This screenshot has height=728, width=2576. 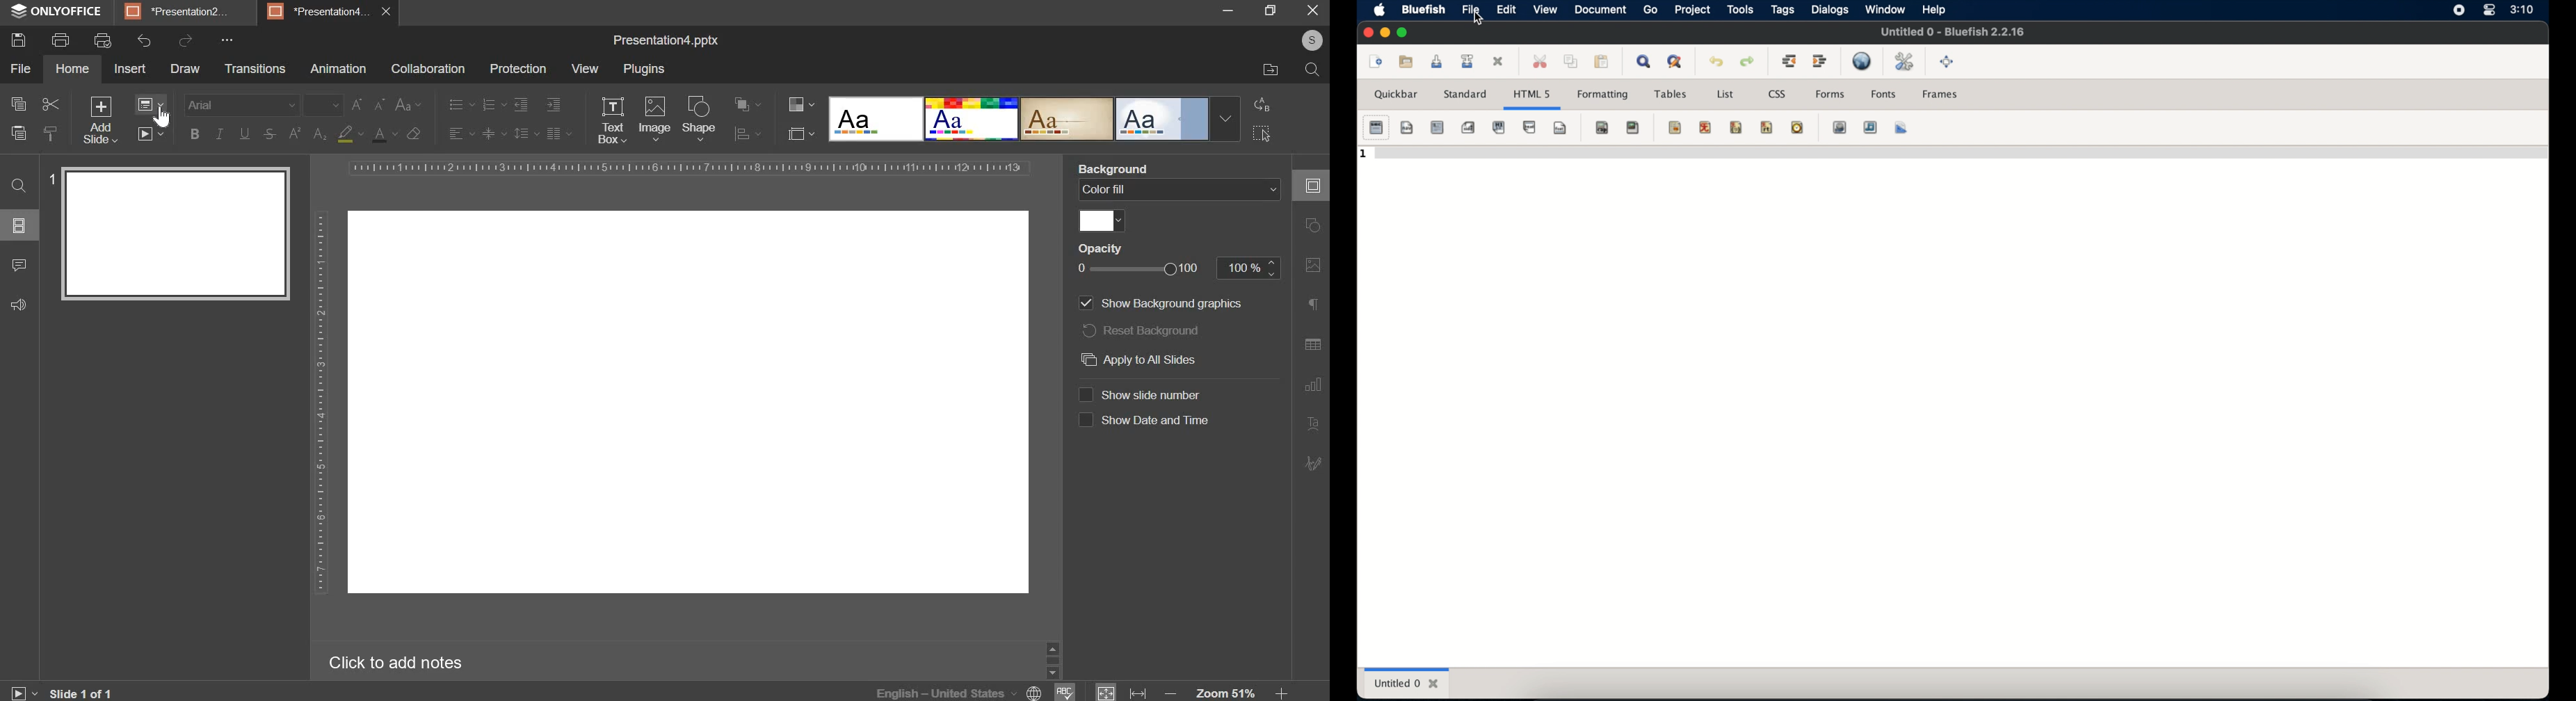 What do you see at coordinates (339, 70) in the screenshot?
I see `animation` at bounding box center [339, 70].